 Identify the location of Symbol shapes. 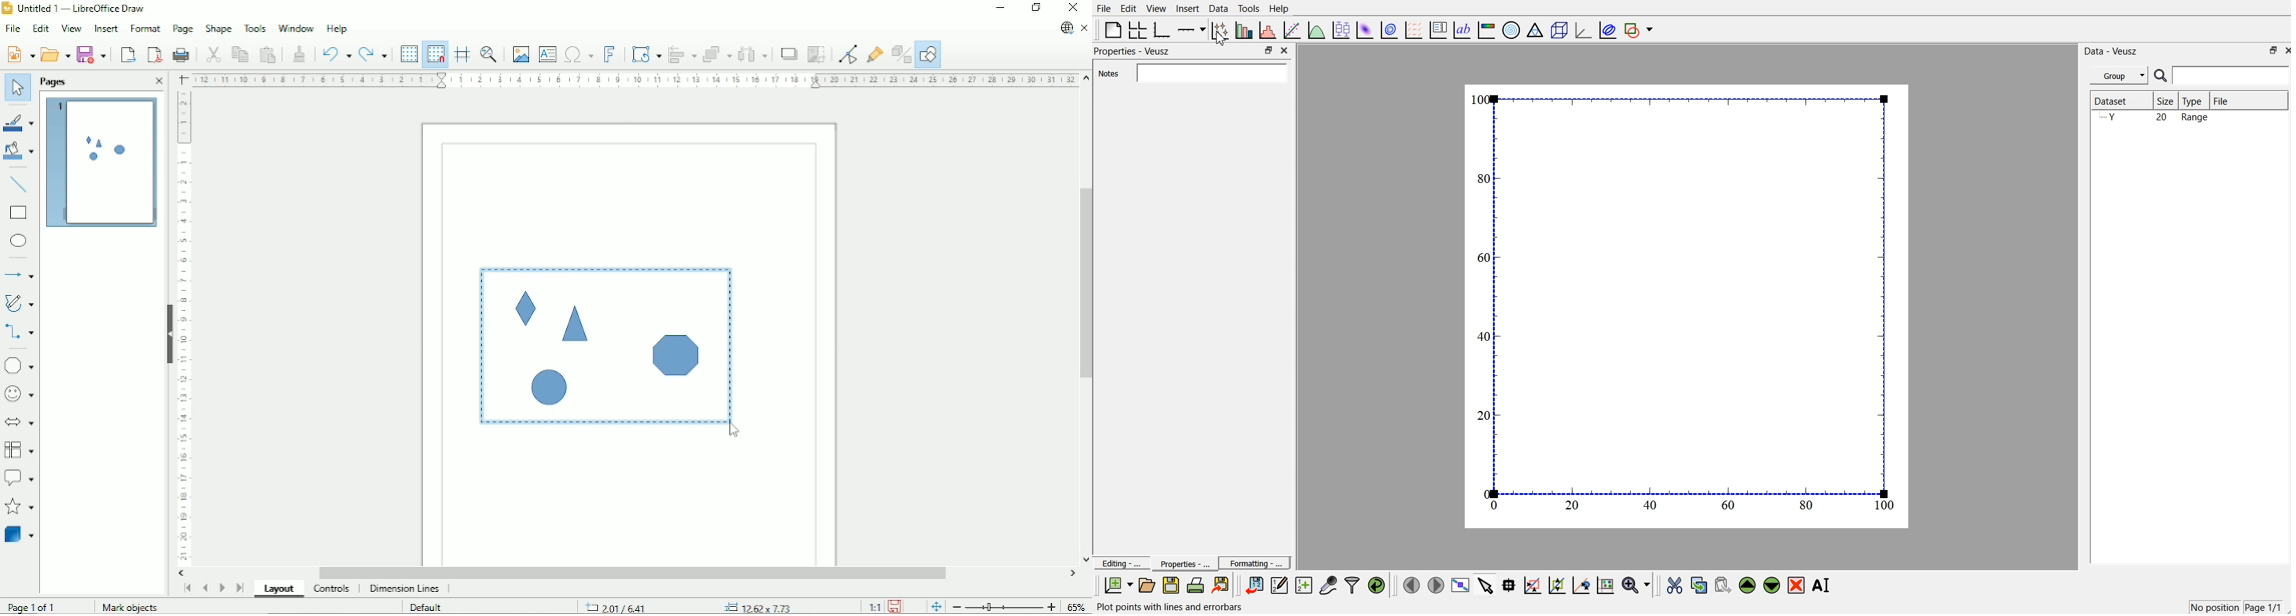
(19, 394).